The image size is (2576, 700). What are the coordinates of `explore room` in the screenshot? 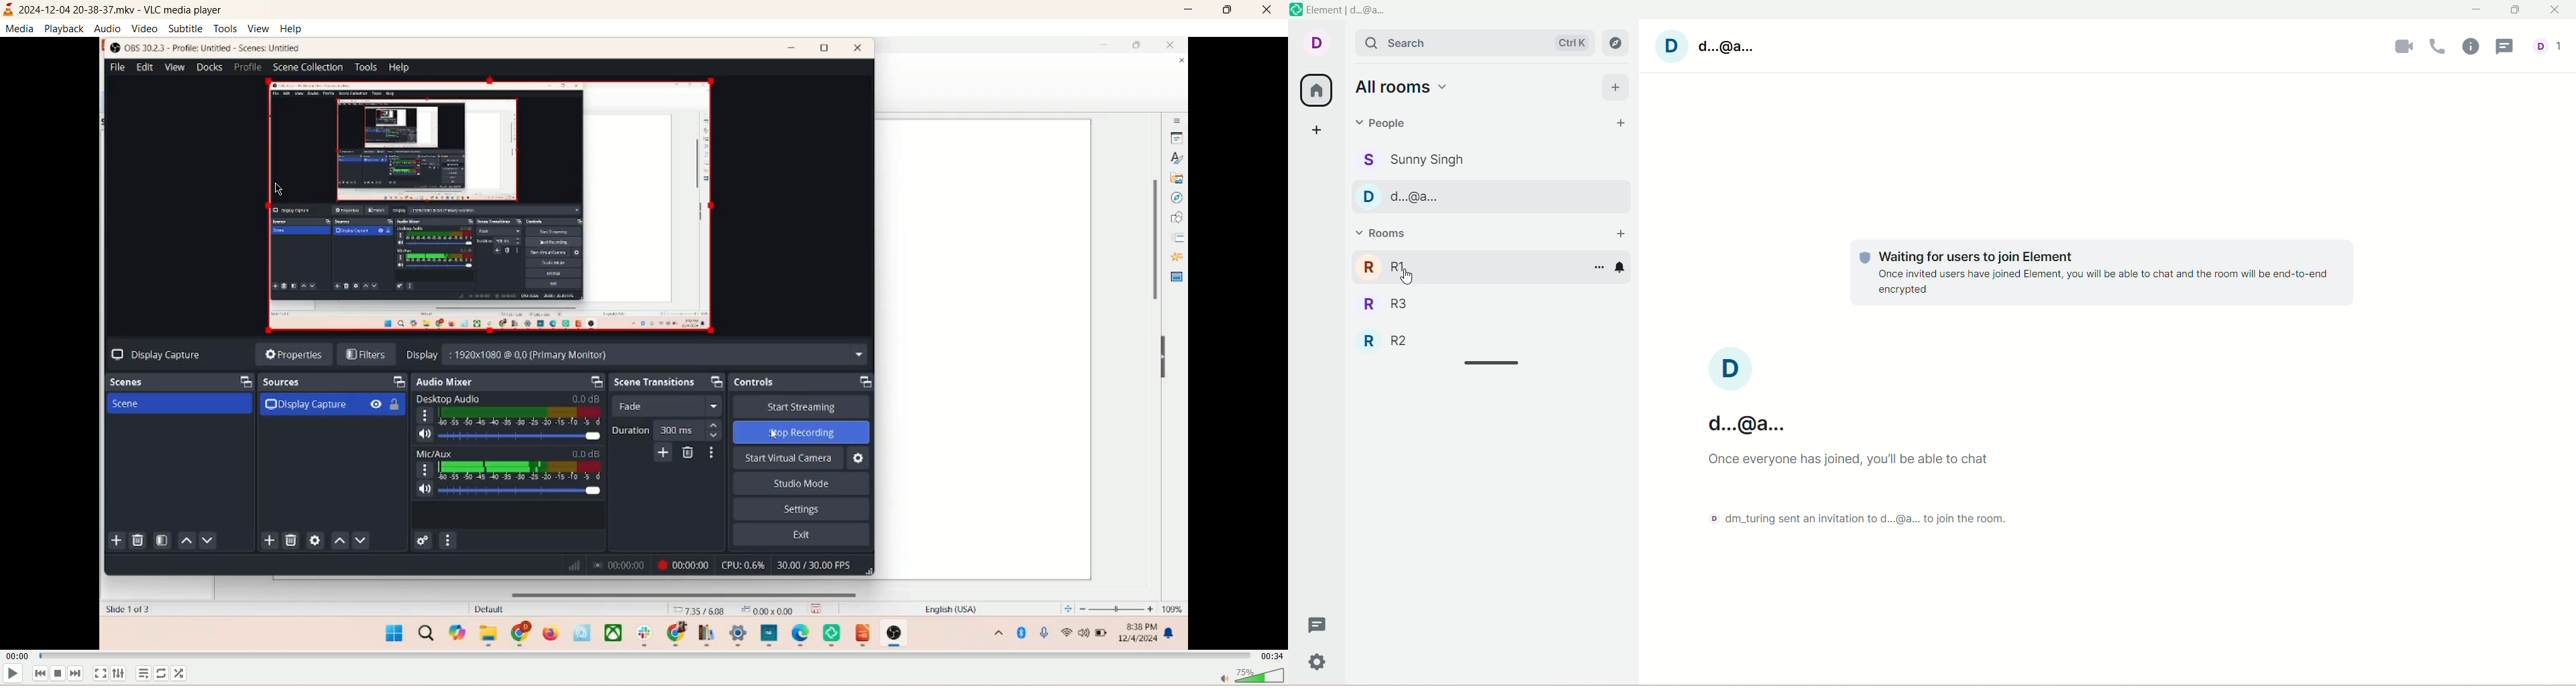 It's located at (1617, 43).